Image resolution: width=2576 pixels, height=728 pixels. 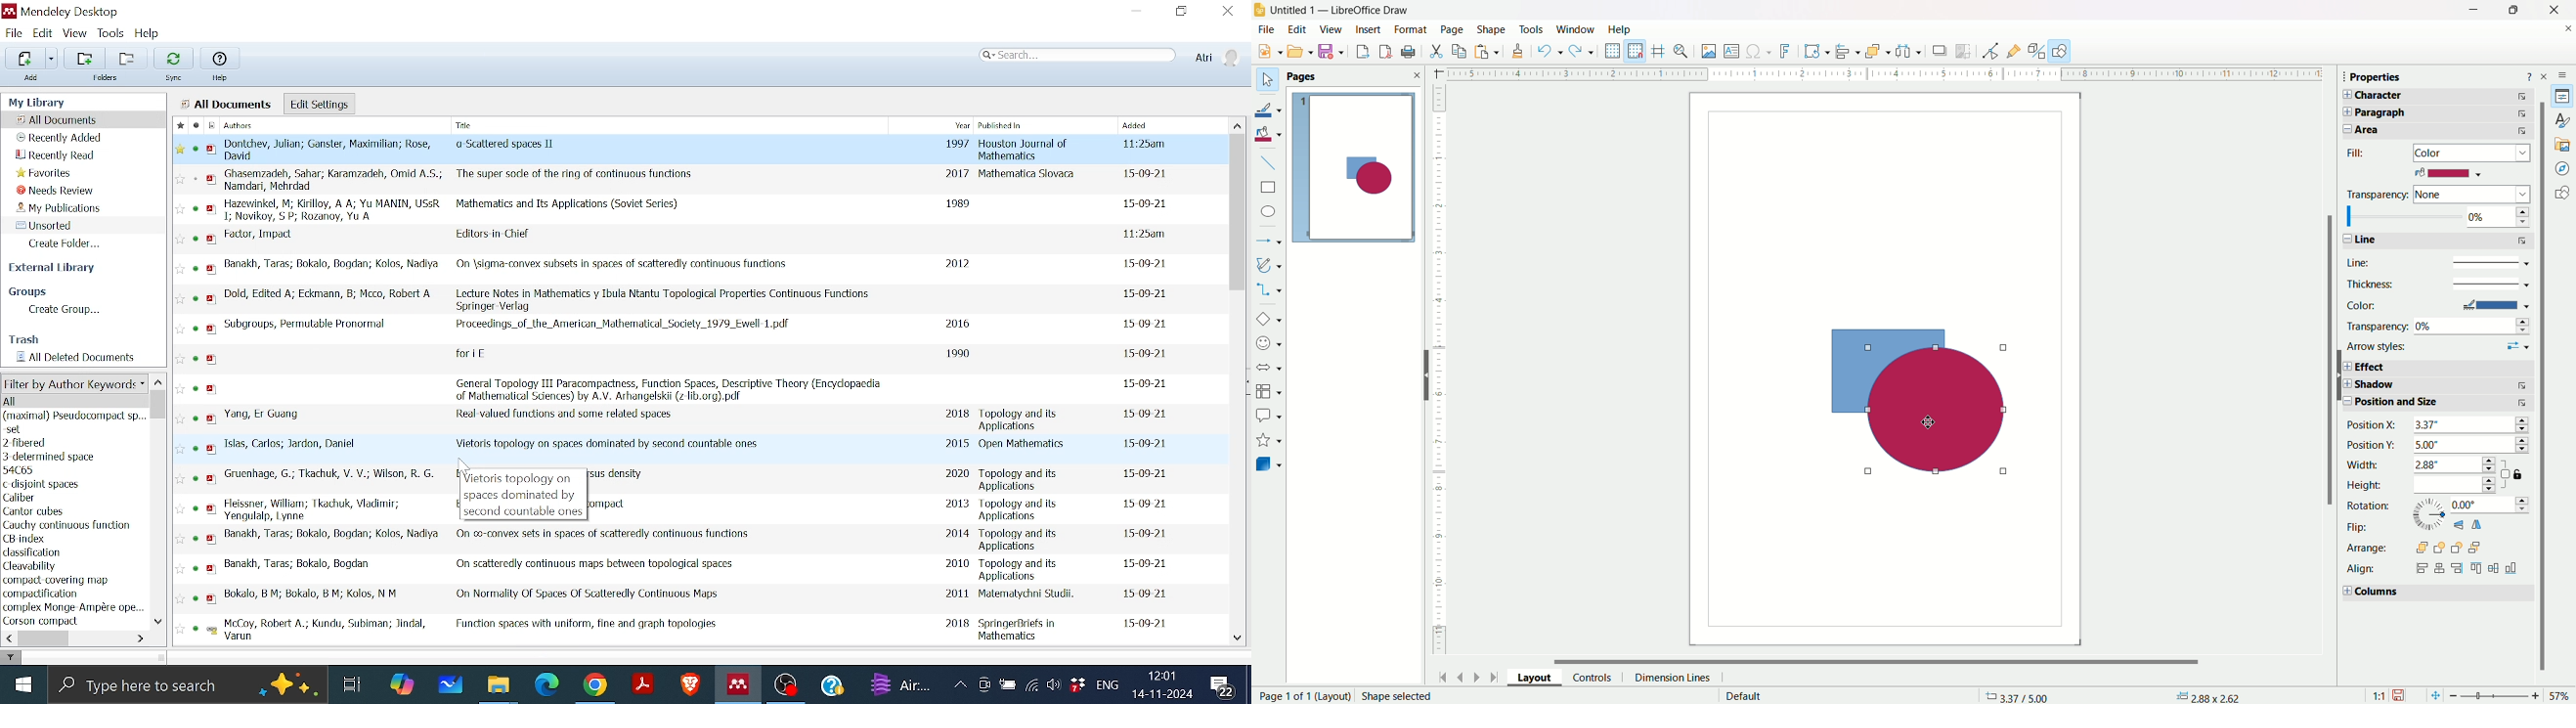 What do you see at coordinates (199, 125) in the screenshot?
I see `read status` at bounding box center [199, 125].